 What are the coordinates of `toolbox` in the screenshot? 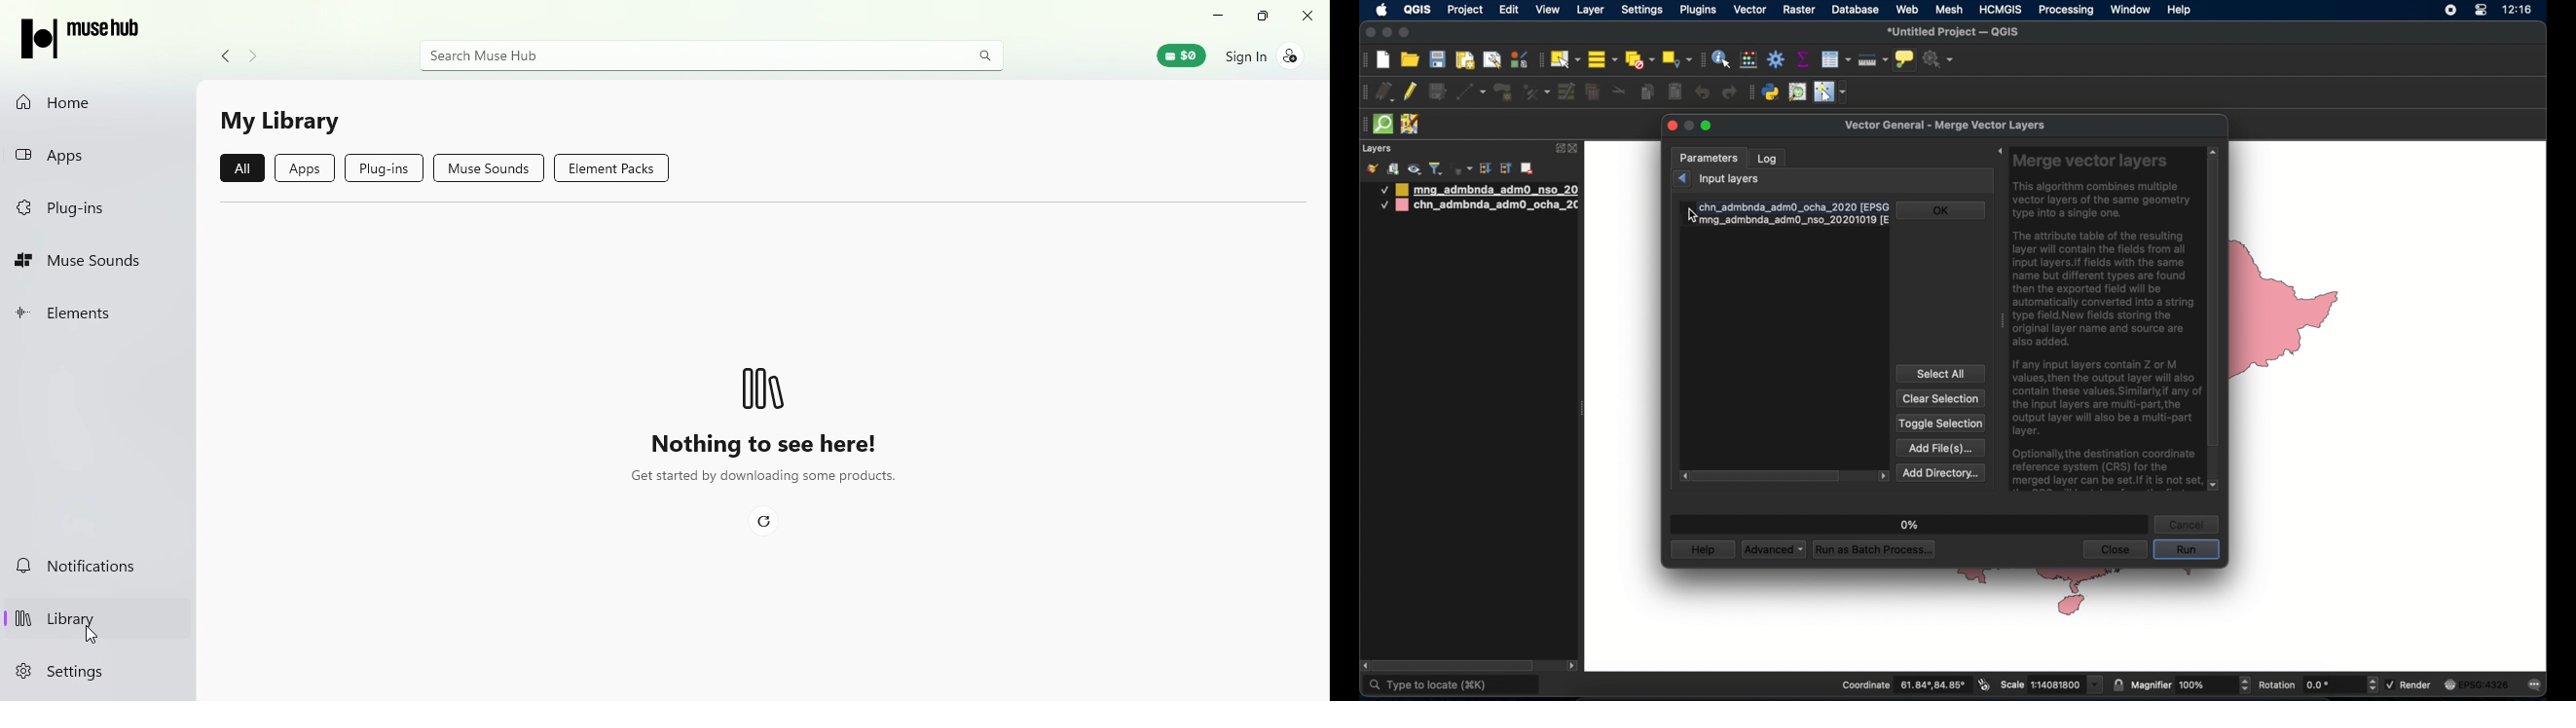 It's located at (1777, 60).